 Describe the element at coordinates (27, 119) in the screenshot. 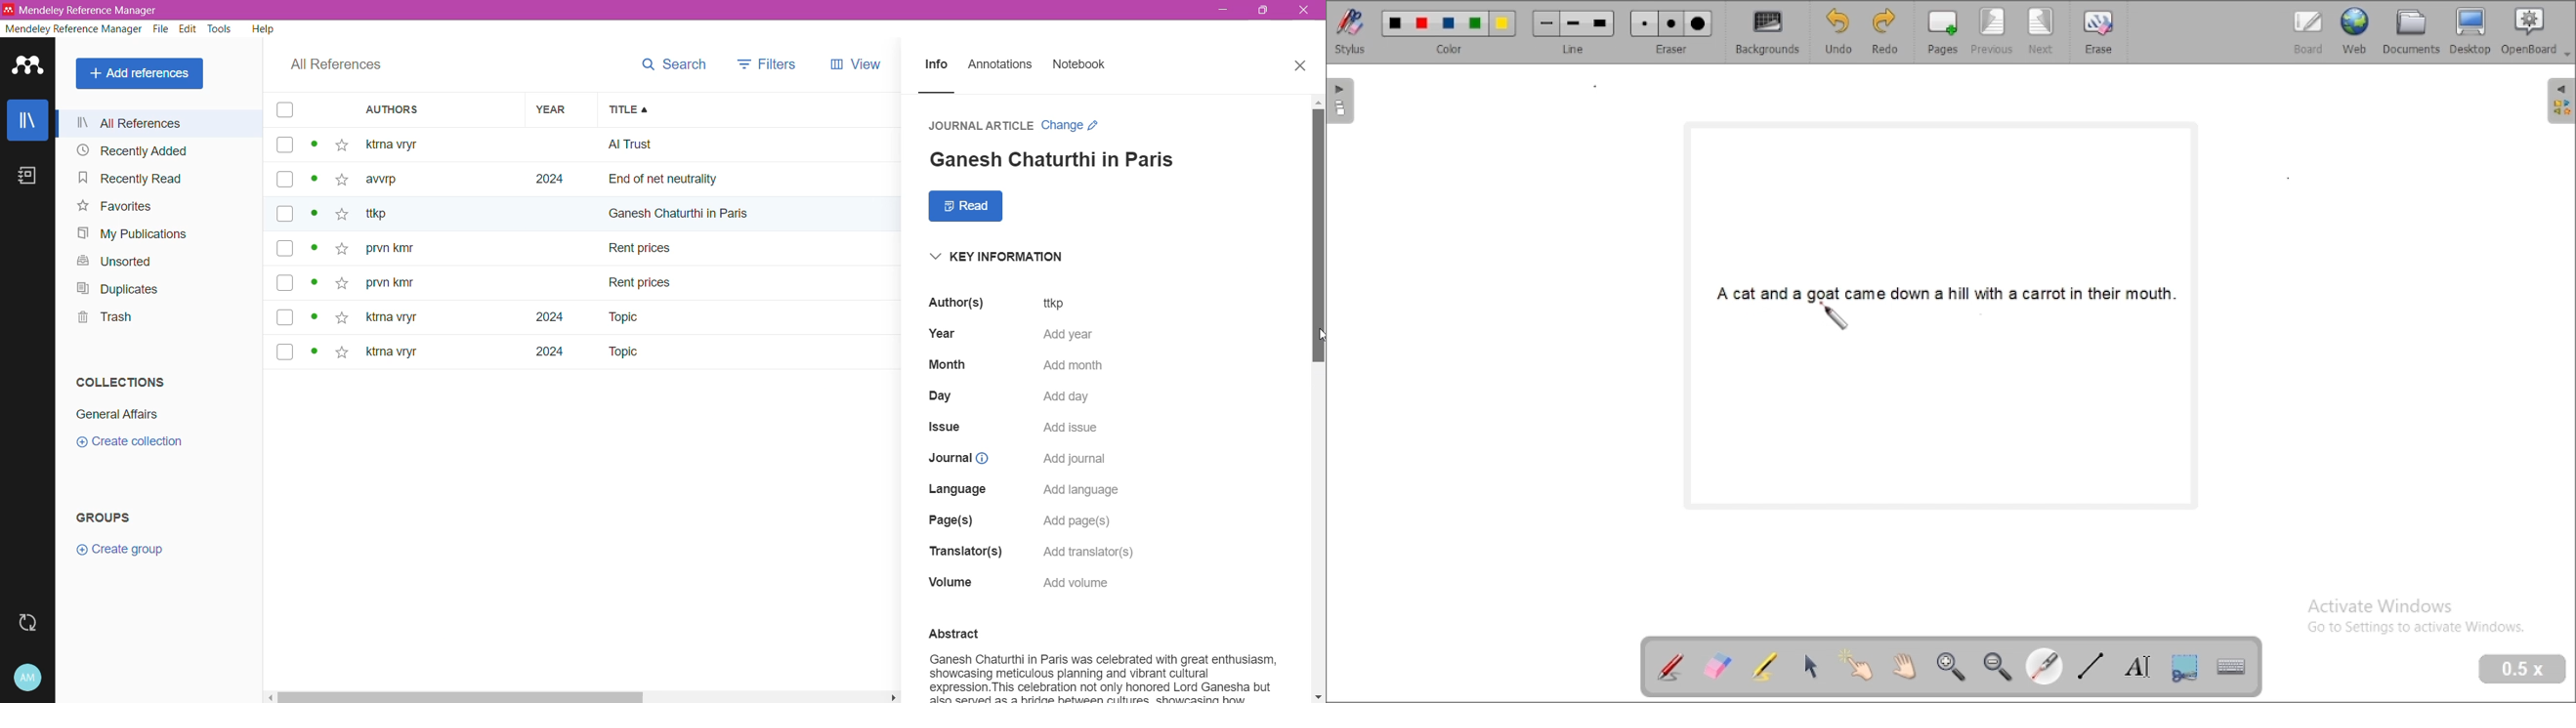

I see `Library` at that location.